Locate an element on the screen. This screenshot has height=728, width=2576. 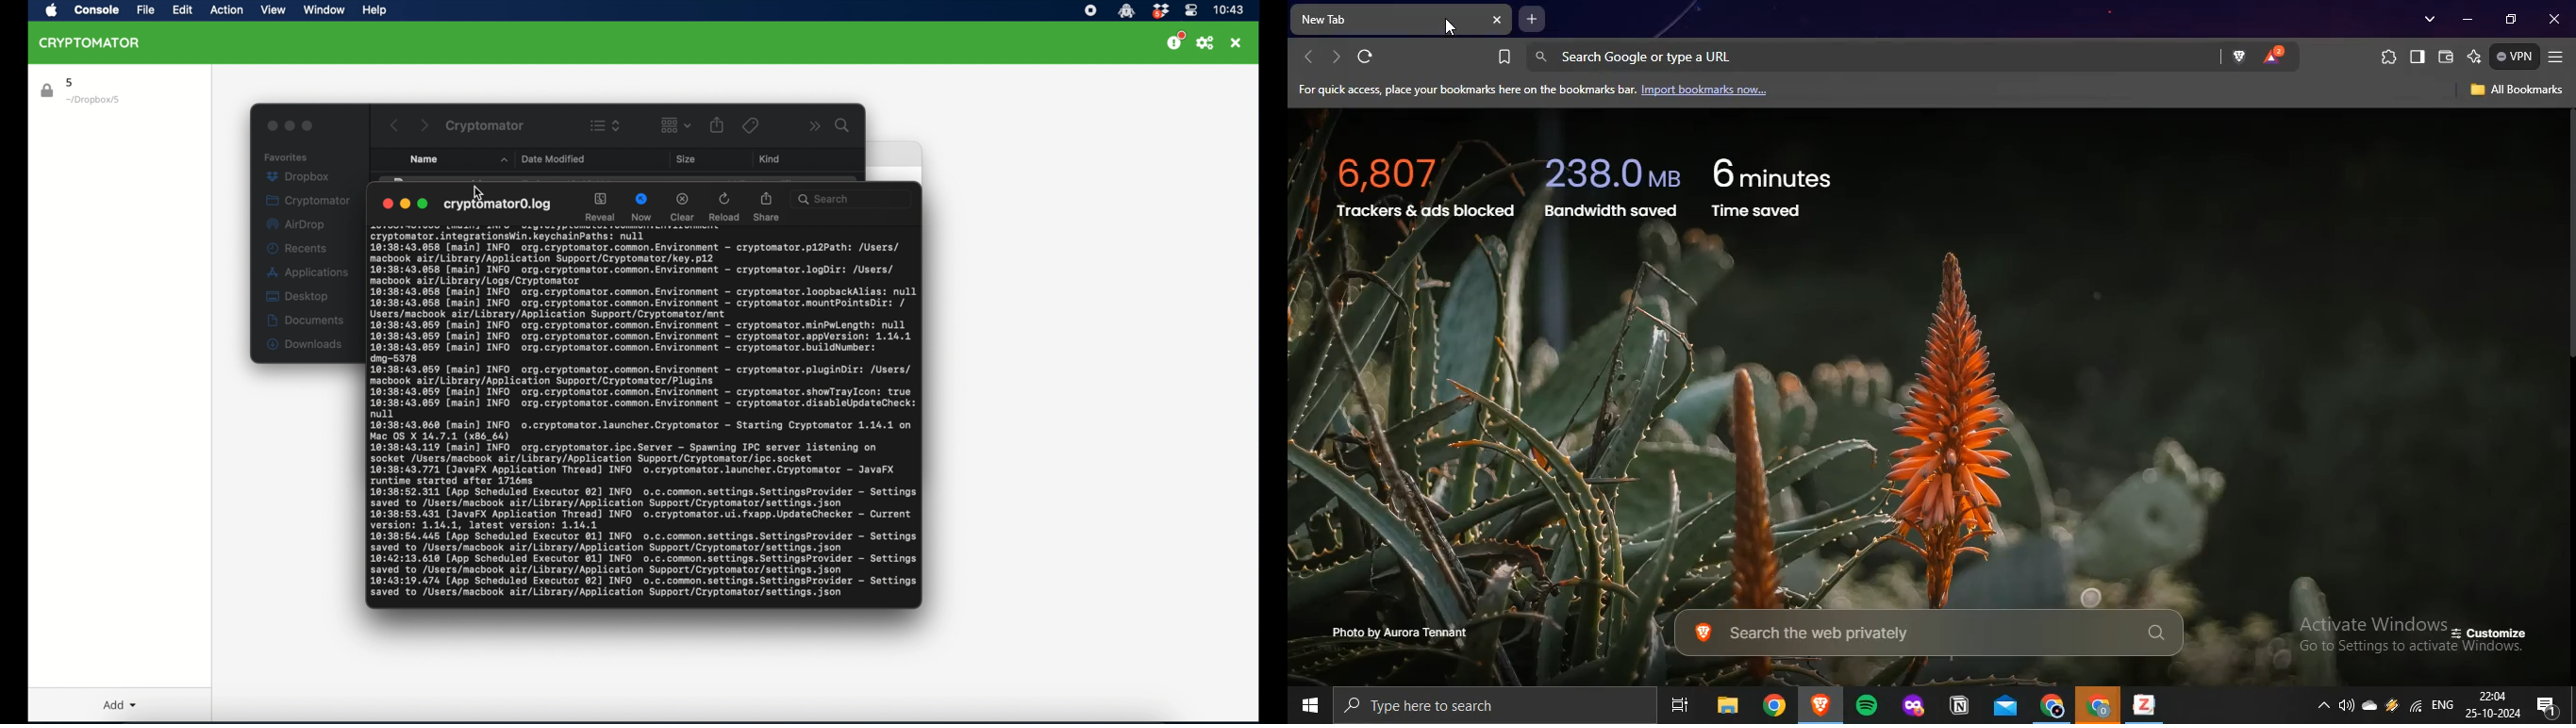
outlook is located at coordinates (2006, 706).